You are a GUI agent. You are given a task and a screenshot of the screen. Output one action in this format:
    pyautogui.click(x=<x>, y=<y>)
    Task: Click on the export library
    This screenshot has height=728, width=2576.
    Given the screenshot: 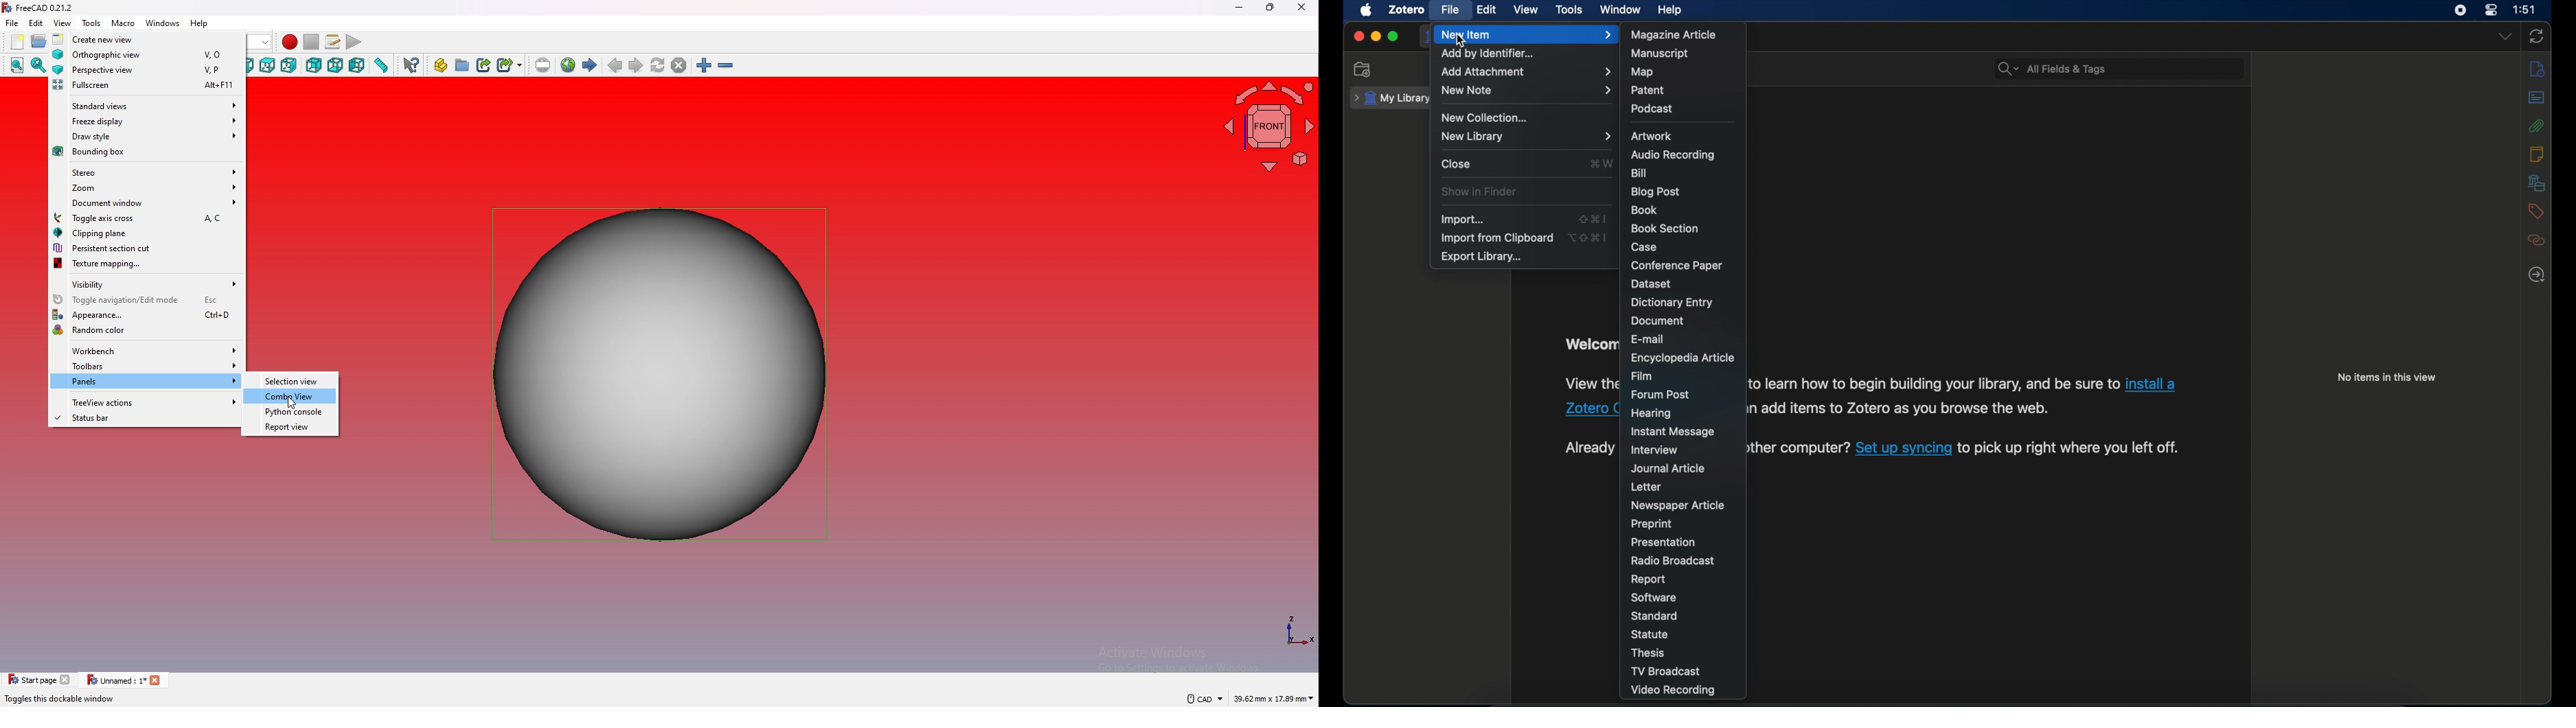 What is the action you would take?
    pyautogui.click(x=1482, y=257)
    